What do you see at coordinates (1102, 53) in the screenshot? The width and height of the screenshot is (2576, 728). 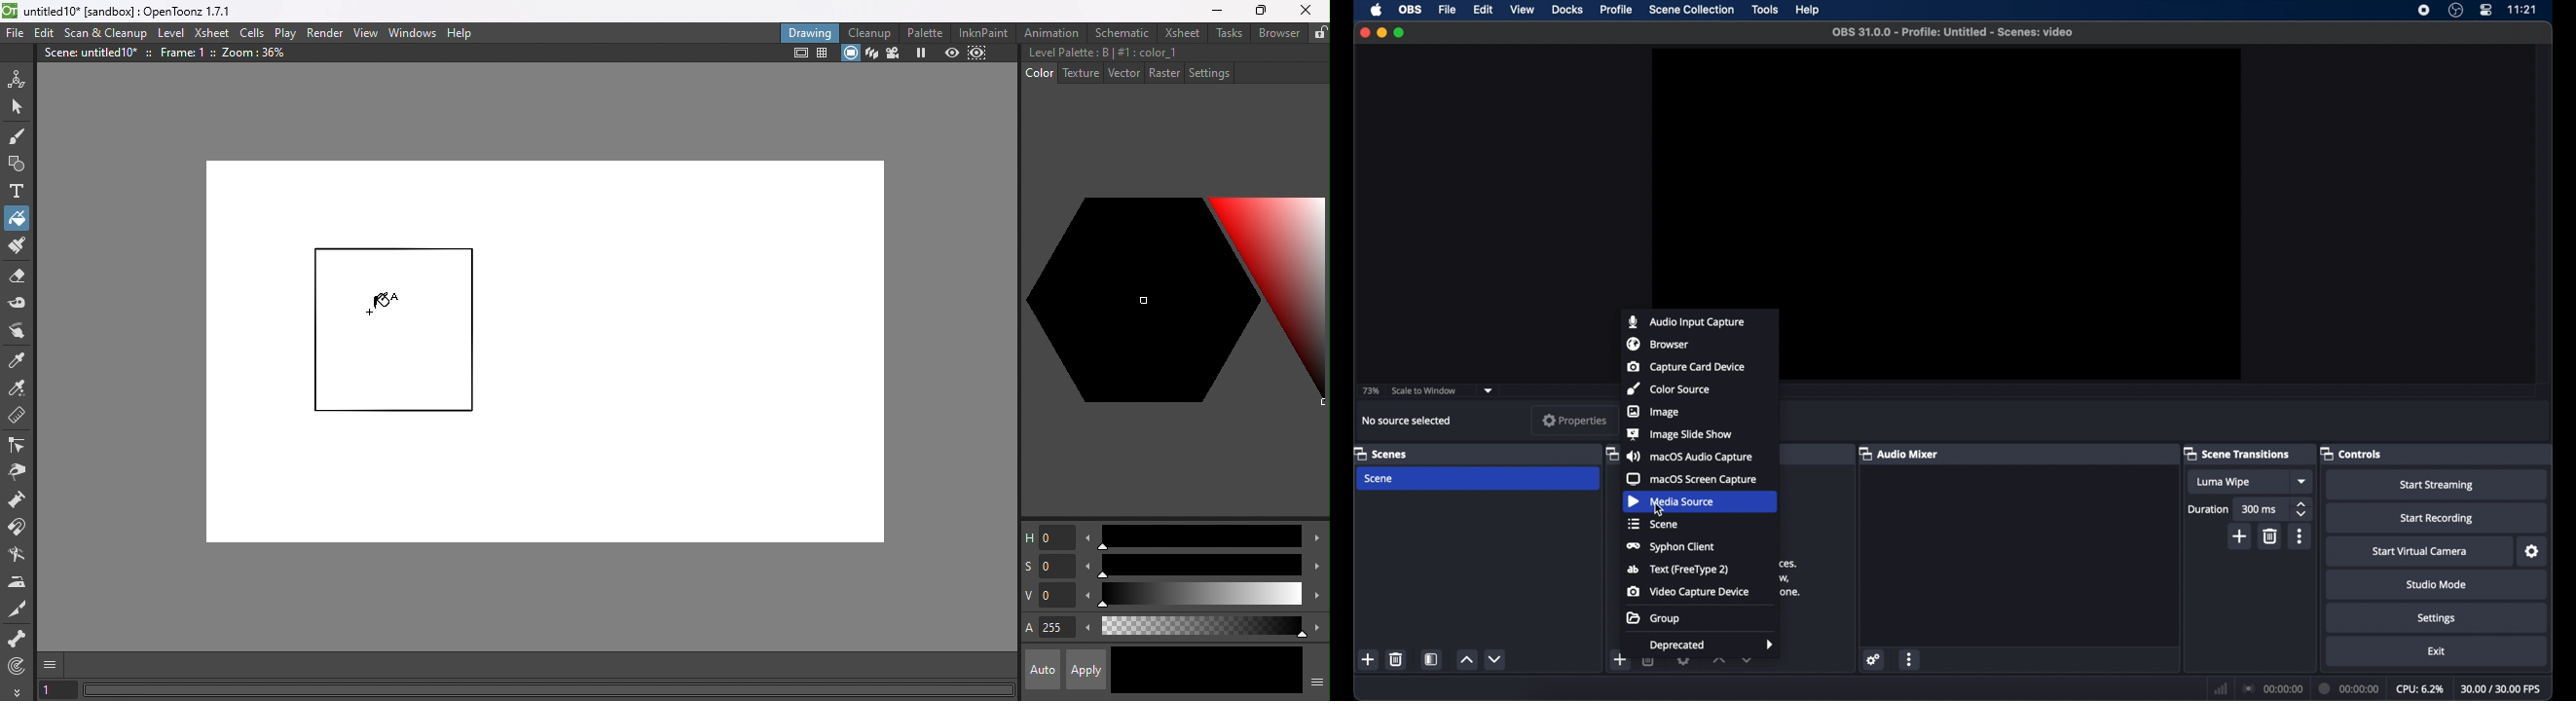 I see `Level Palette` at bounding box center [1102, 53].